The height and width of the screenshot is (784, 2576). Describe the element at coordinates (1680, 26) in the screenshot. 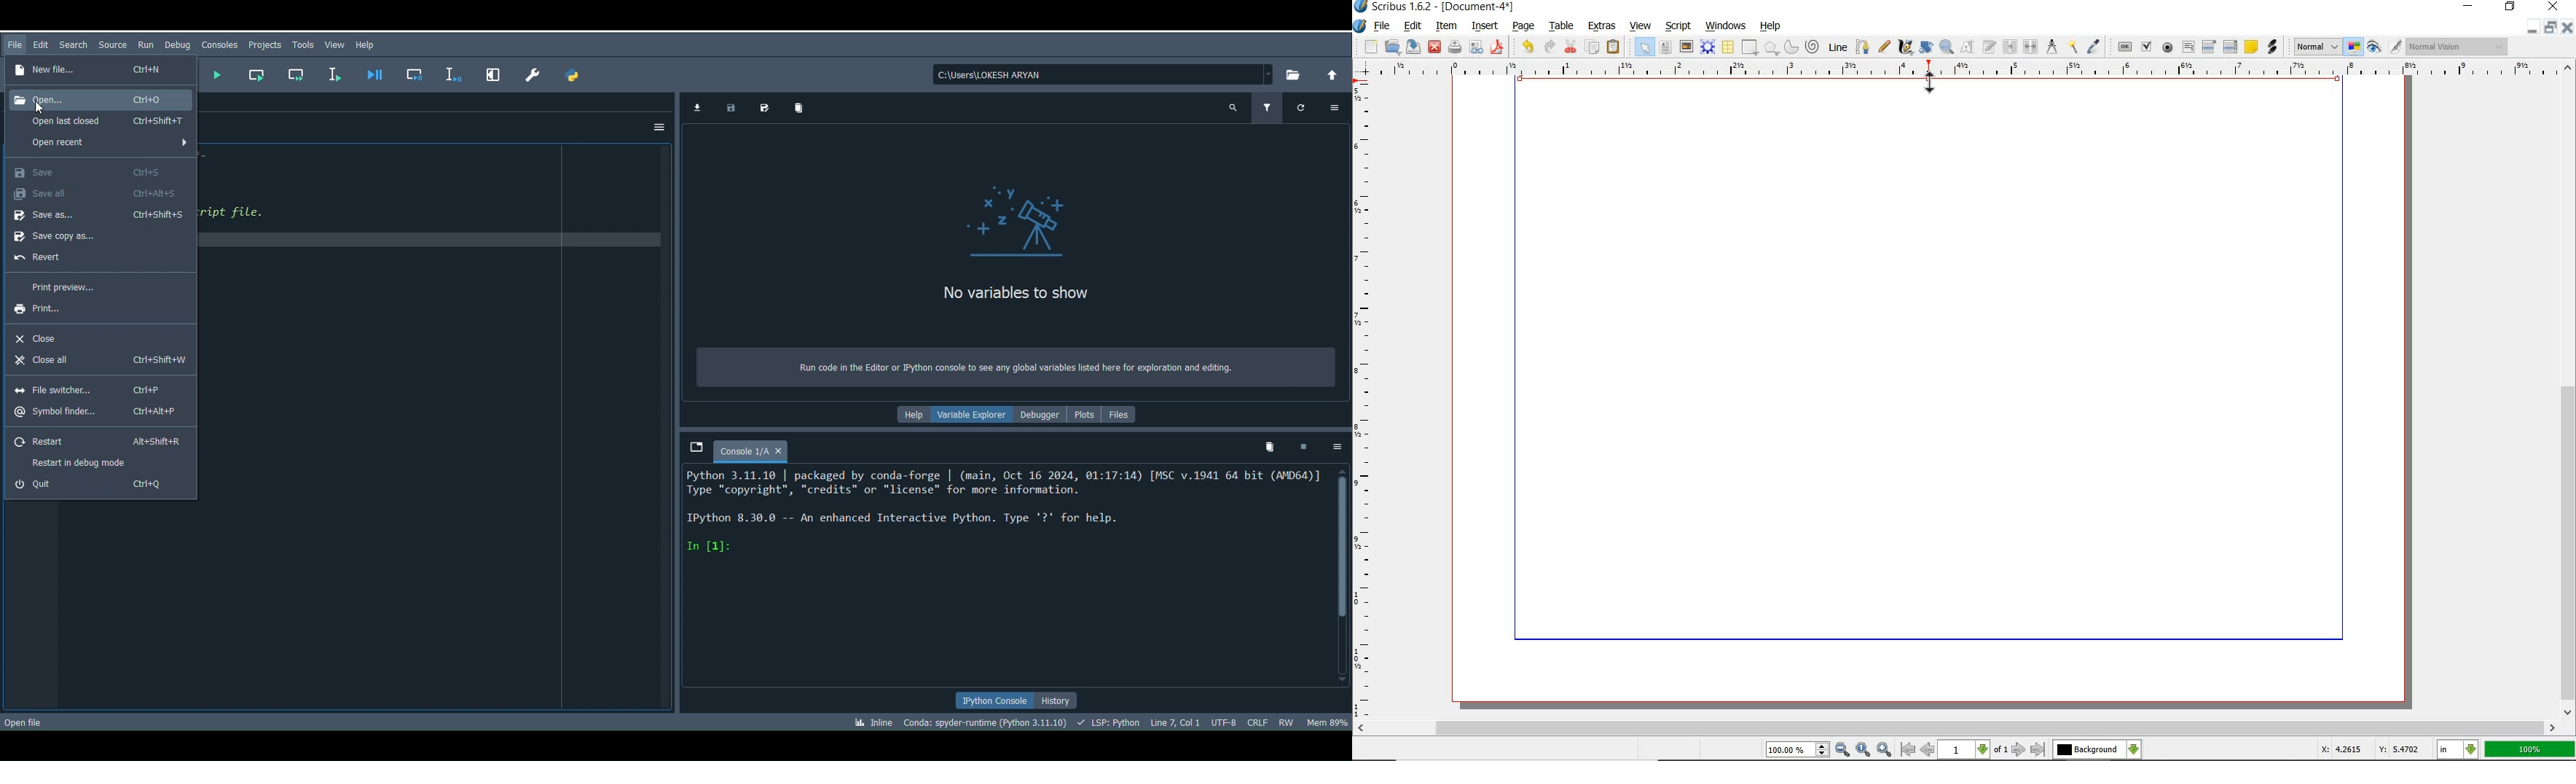

I see `script` at that location.